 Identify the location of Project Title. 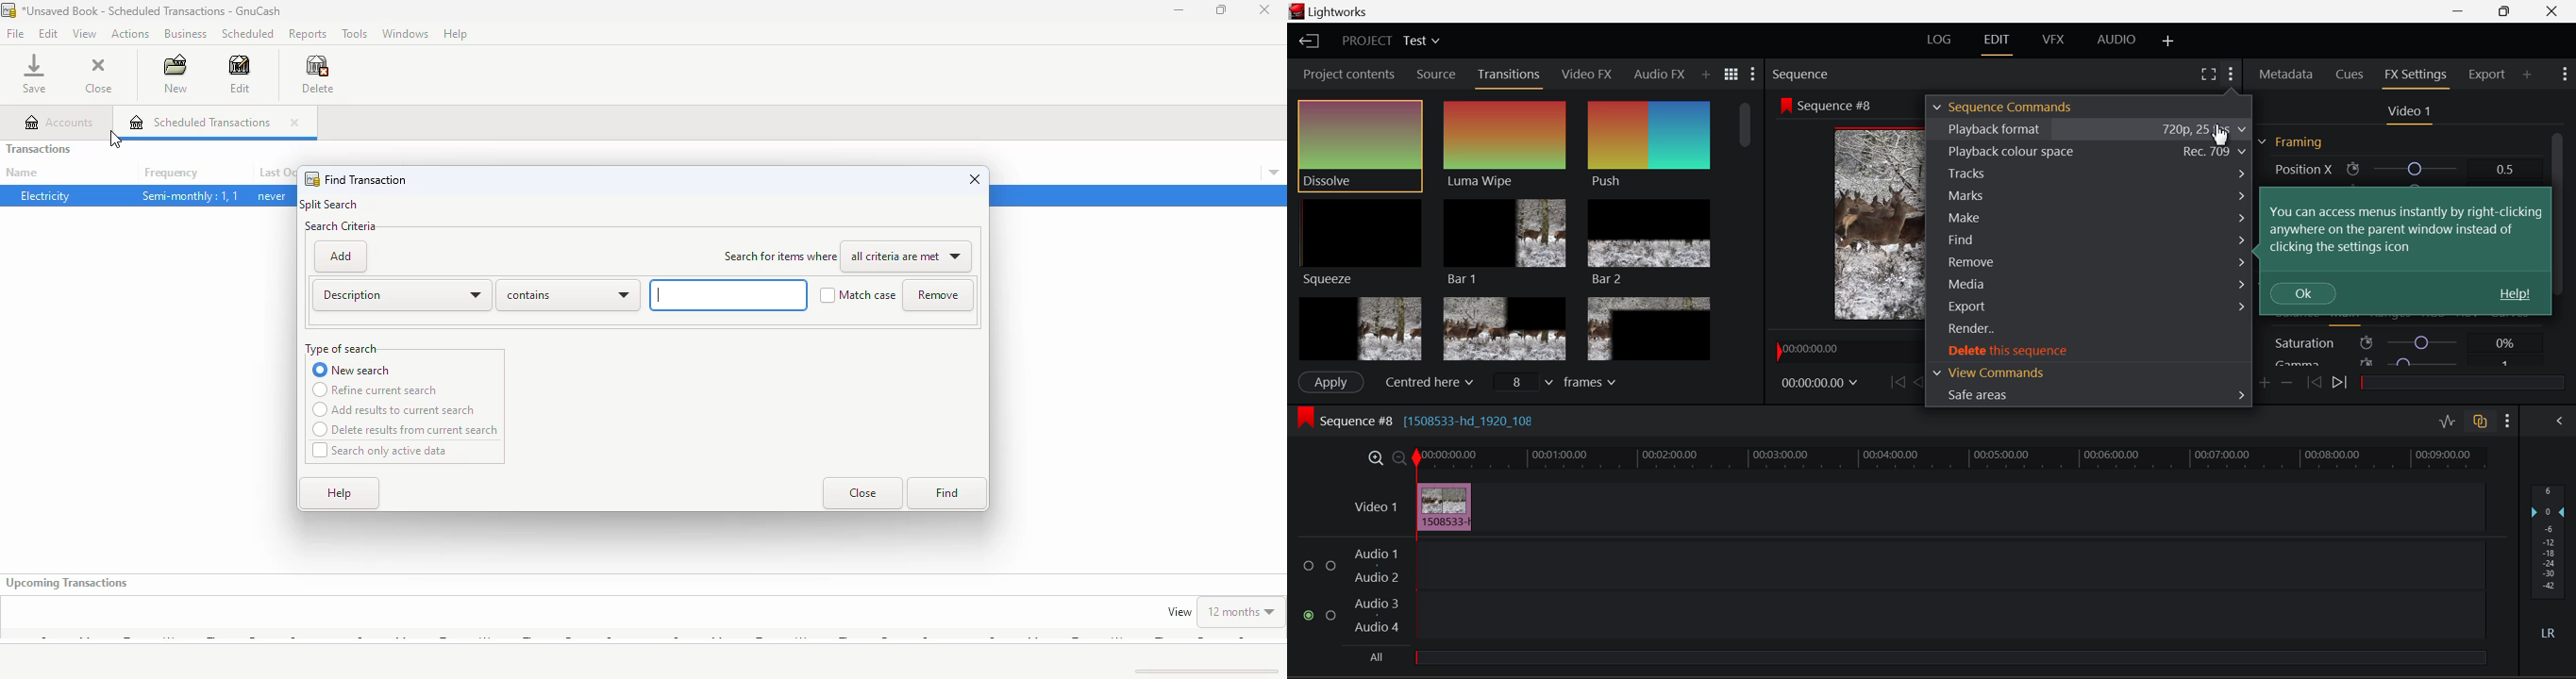
(1388, 40).